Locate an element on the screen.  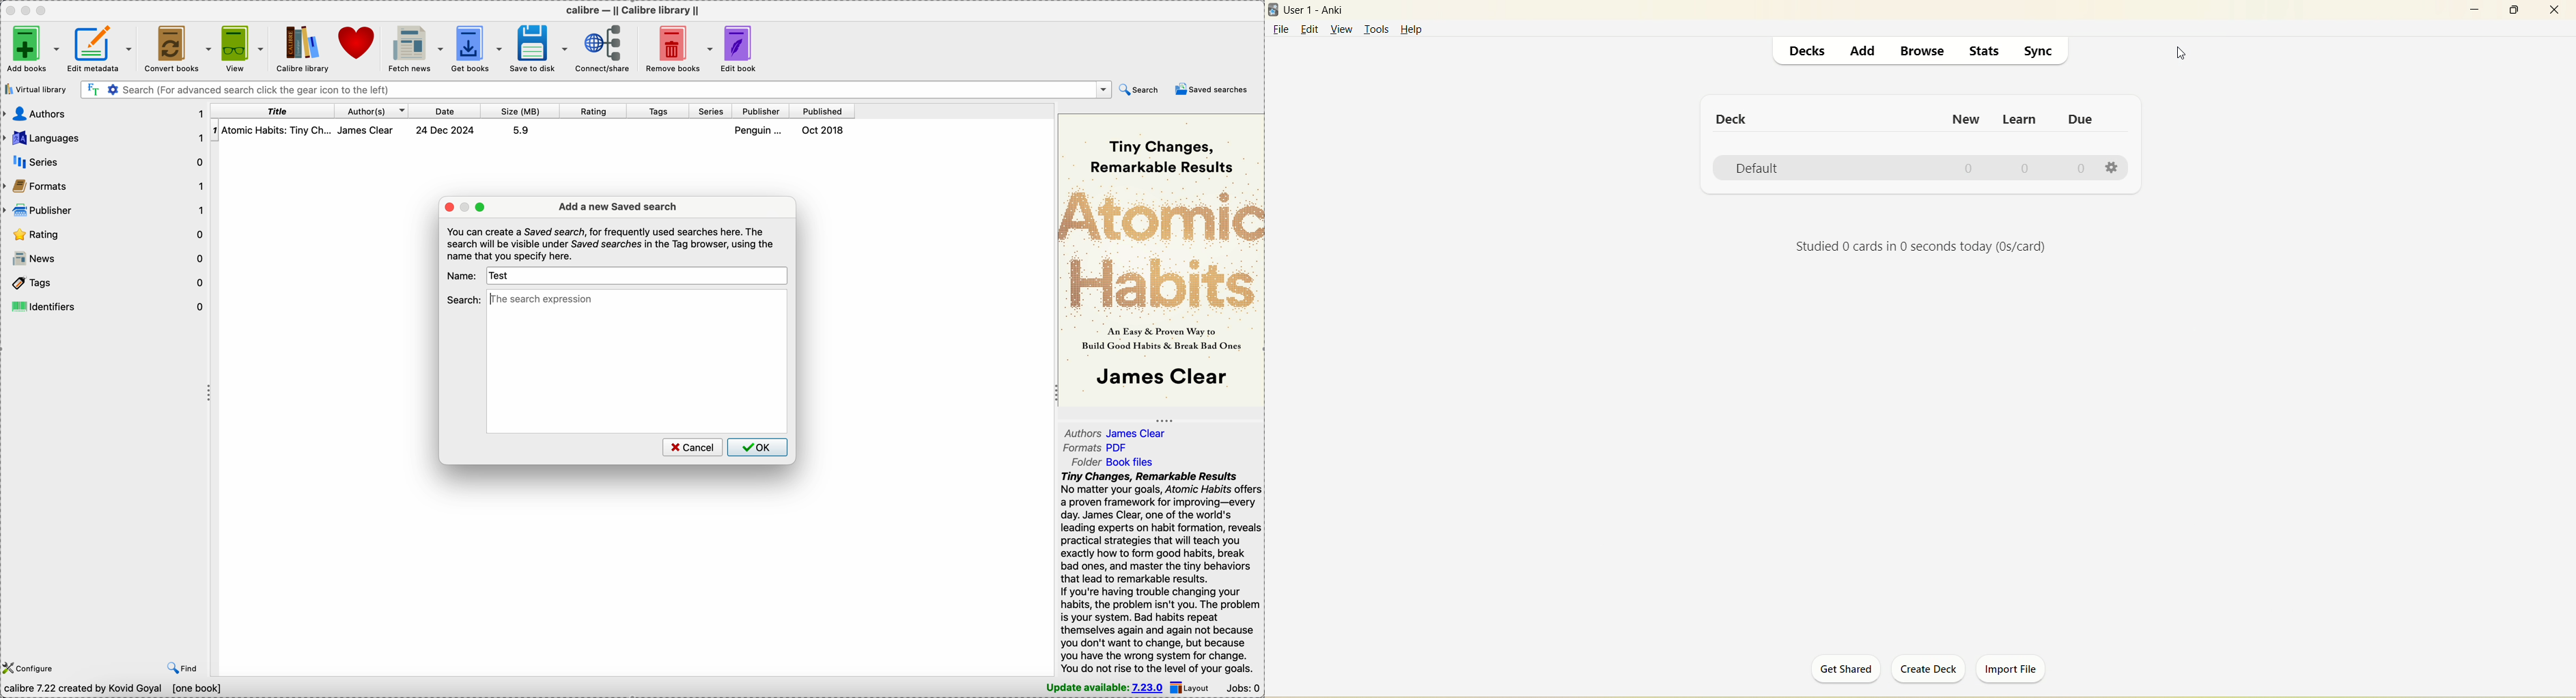
0 is located at coordinates (2026, 169).